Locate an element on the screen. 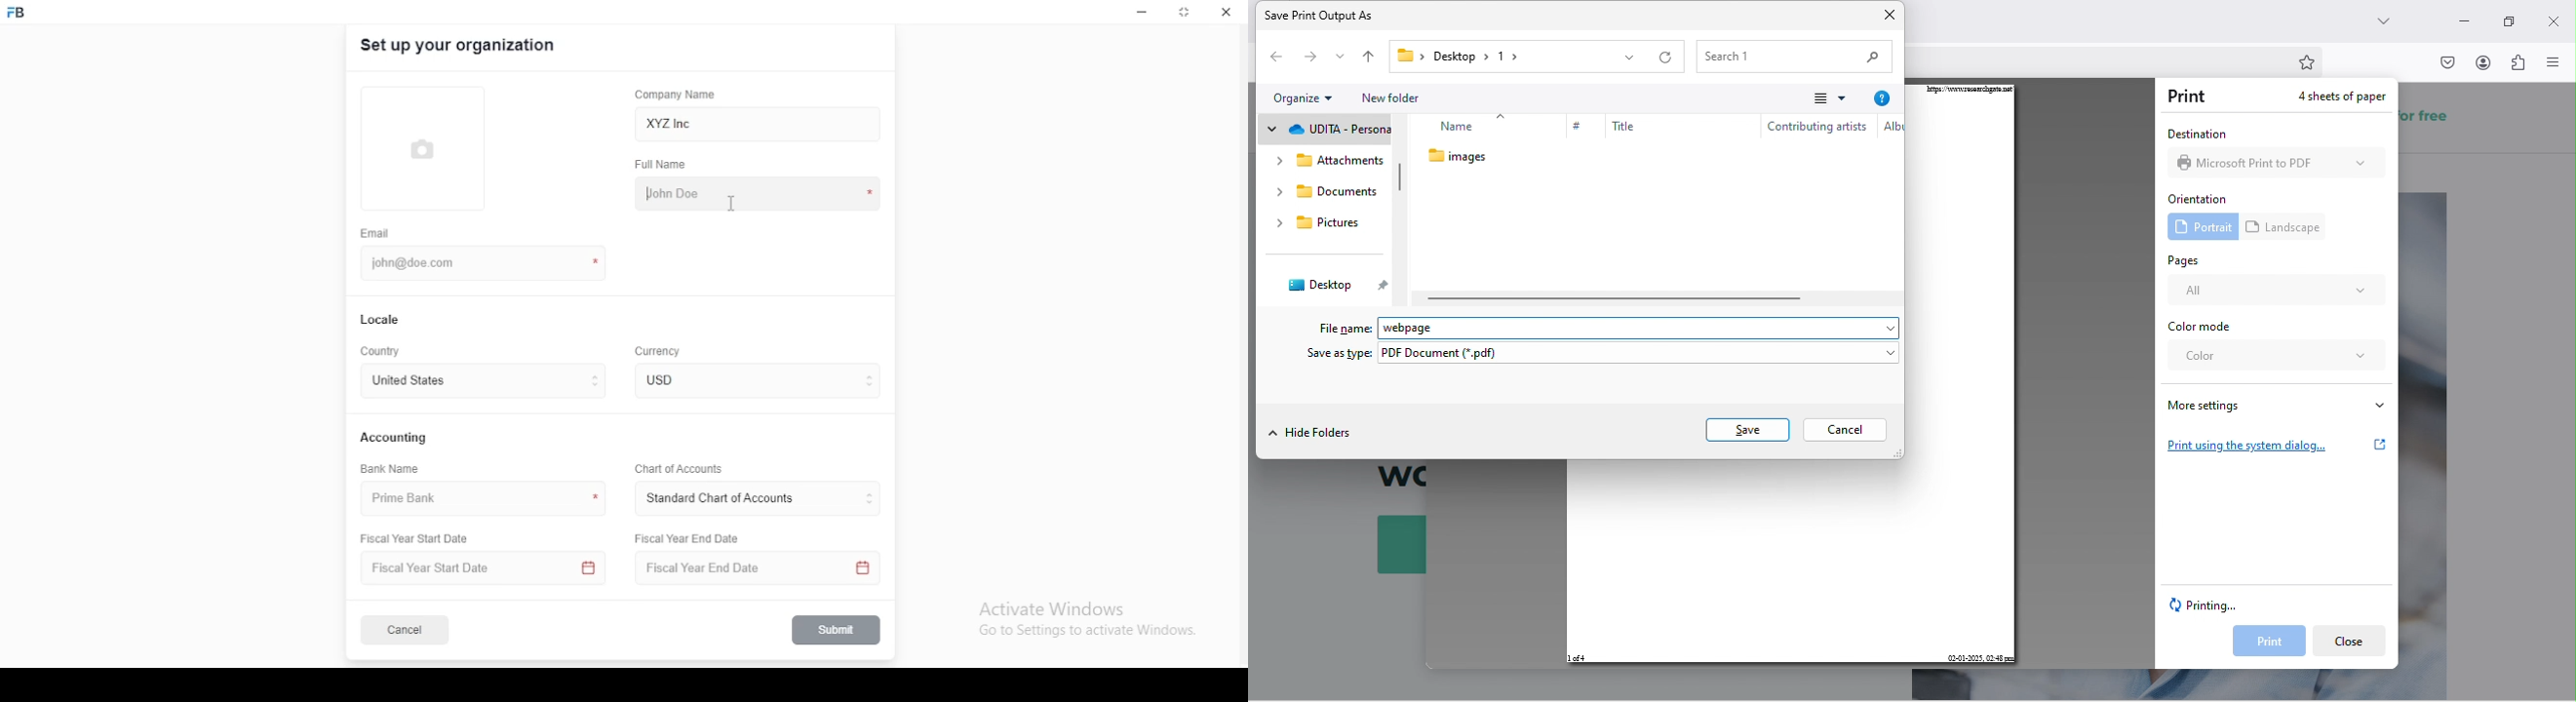  documents is located at coordinates (1328, 228).